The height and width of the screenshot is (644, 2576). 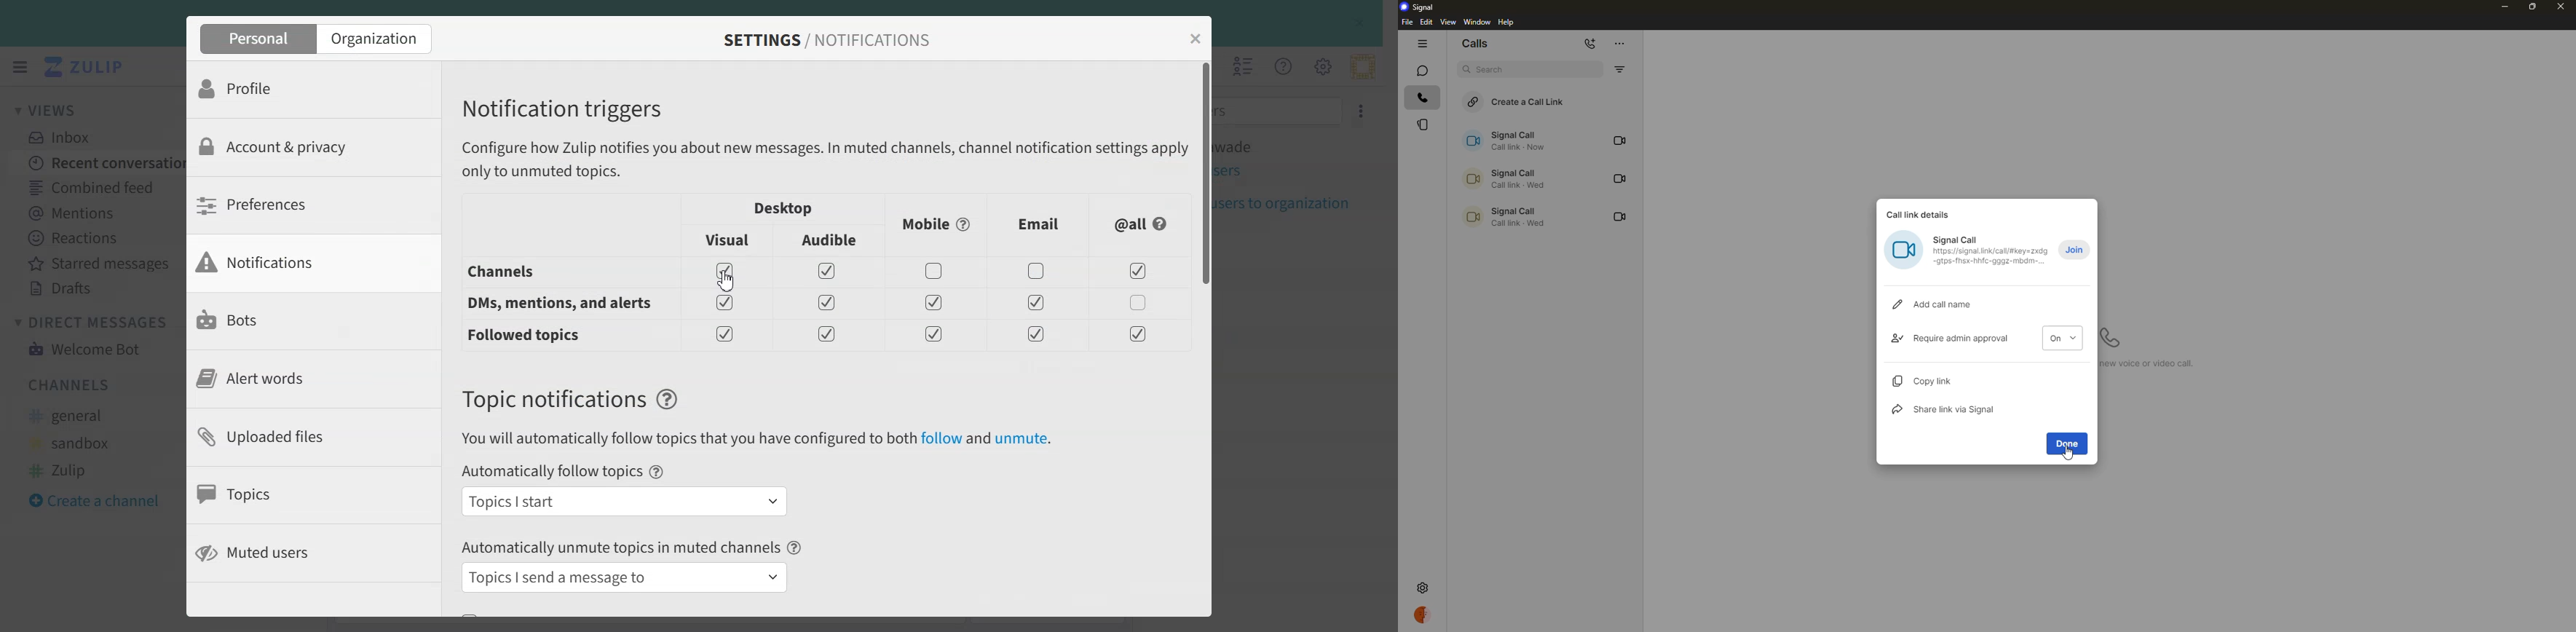 I want to click on Uploaded files, so click(x=296, y=435).